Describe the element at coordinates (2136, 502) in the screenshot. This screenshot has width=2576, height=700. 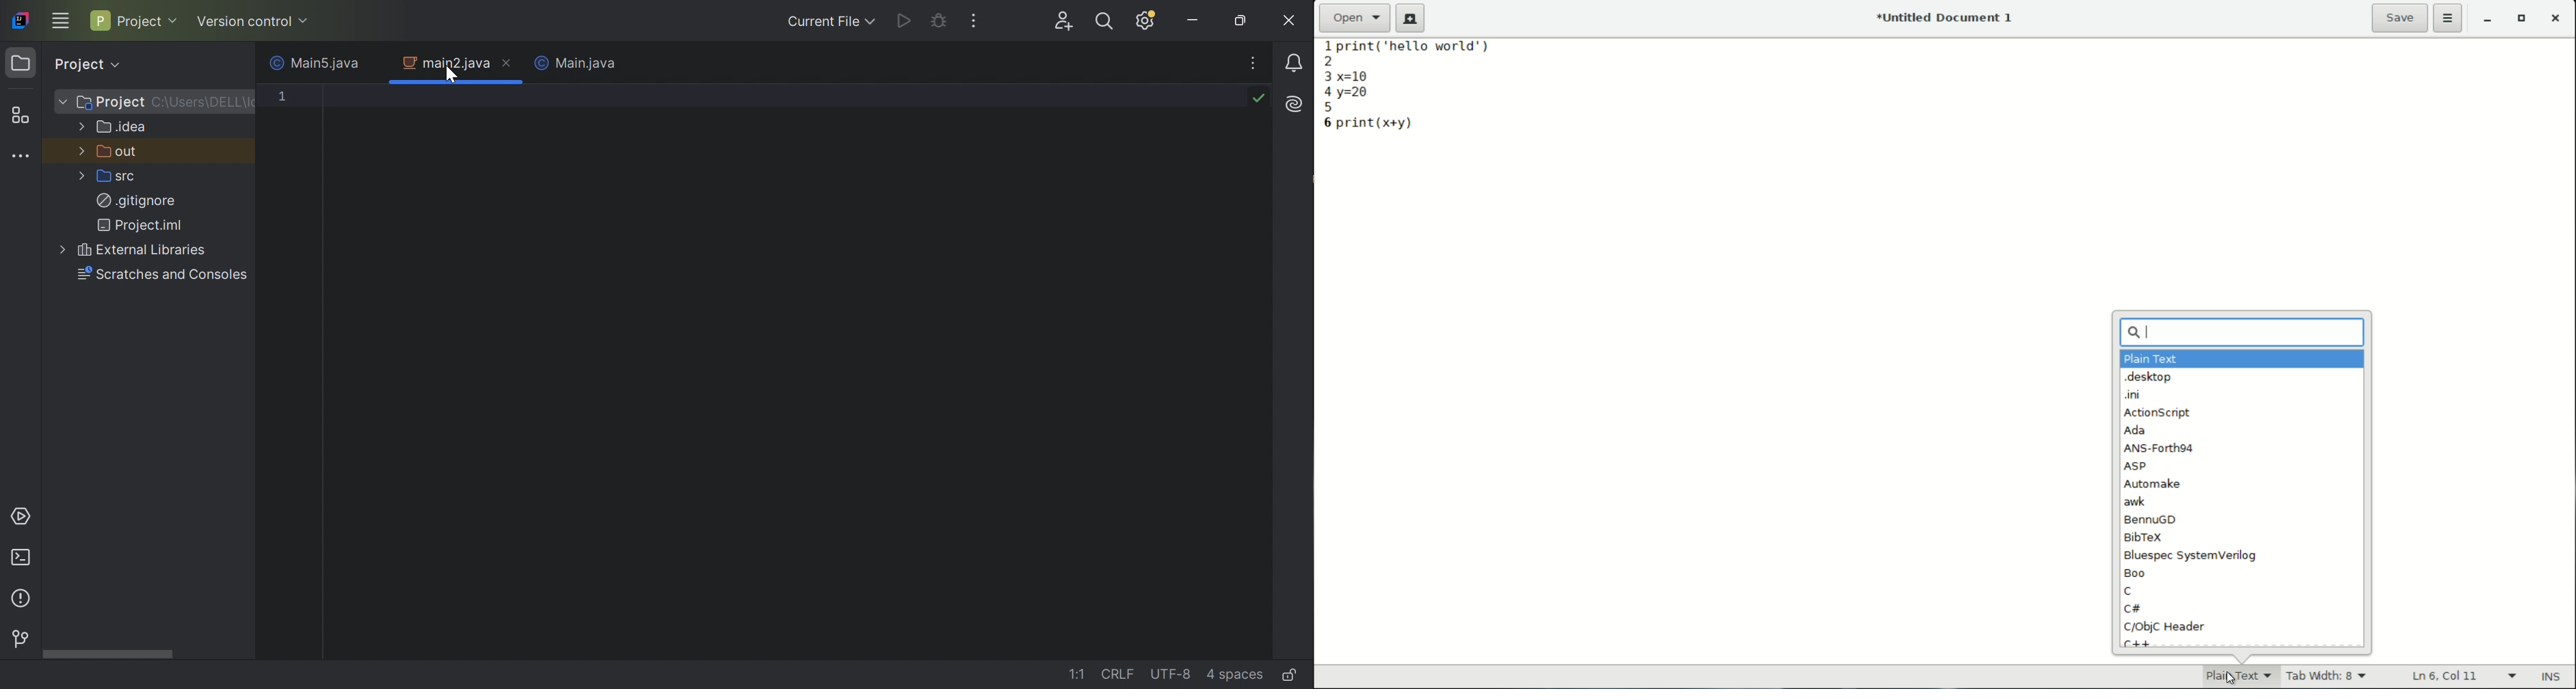
I see `awk` at that location.